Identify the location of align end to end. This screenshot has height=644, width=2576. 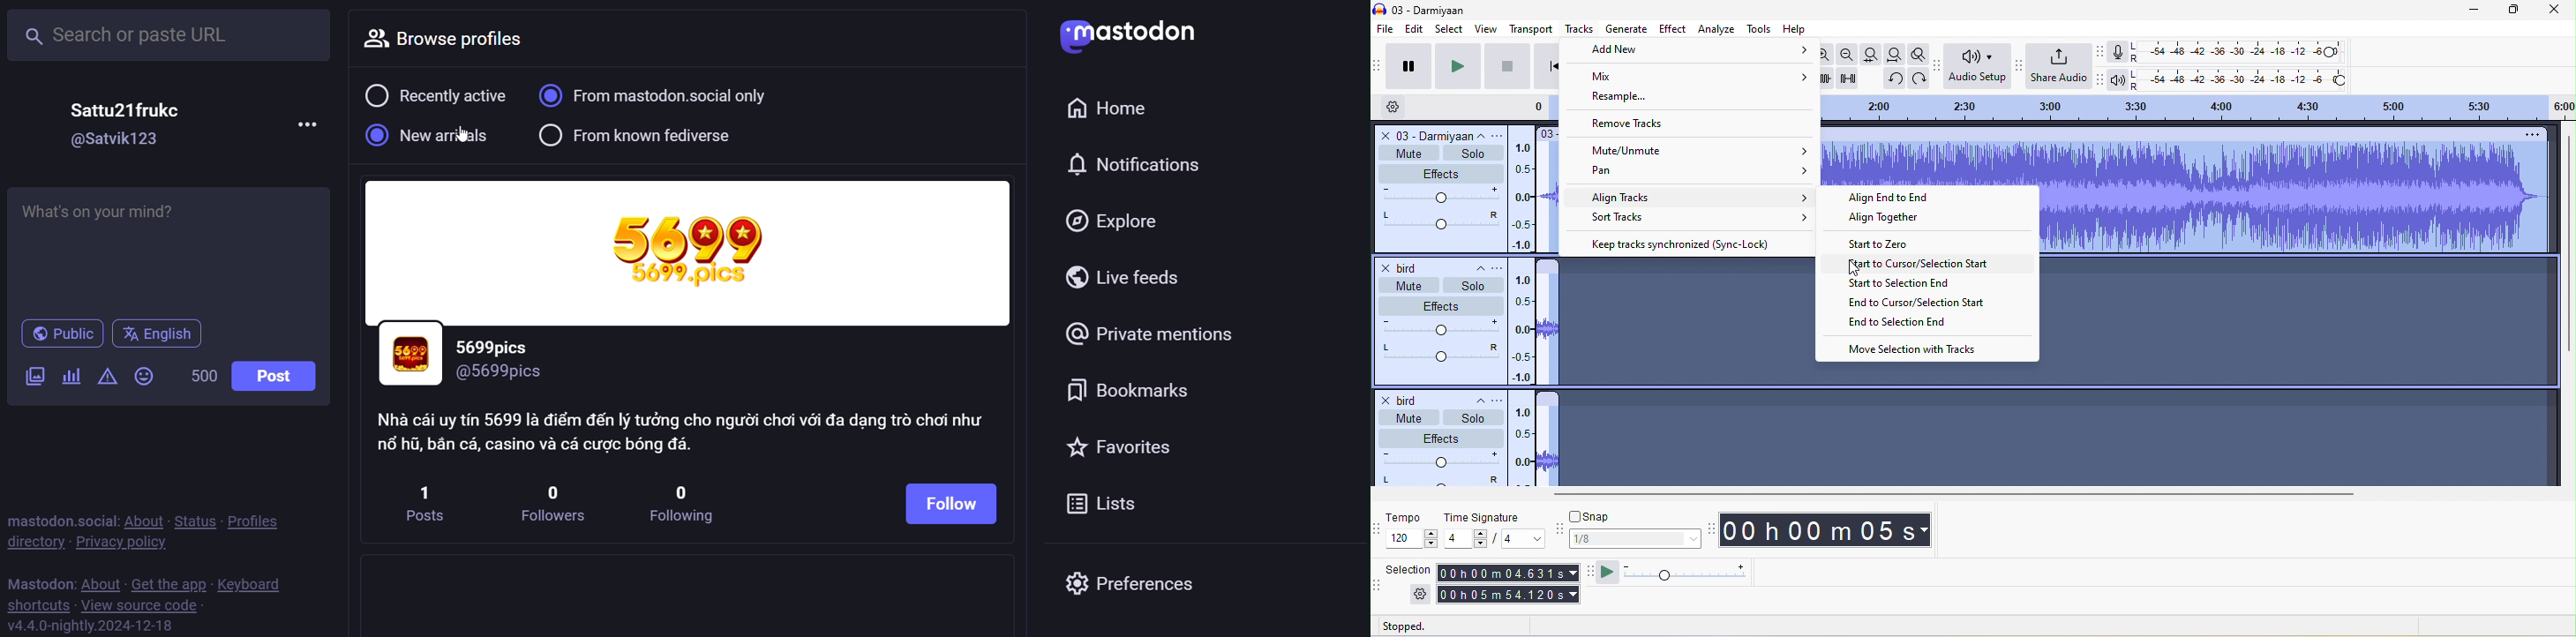
(1897, 199).